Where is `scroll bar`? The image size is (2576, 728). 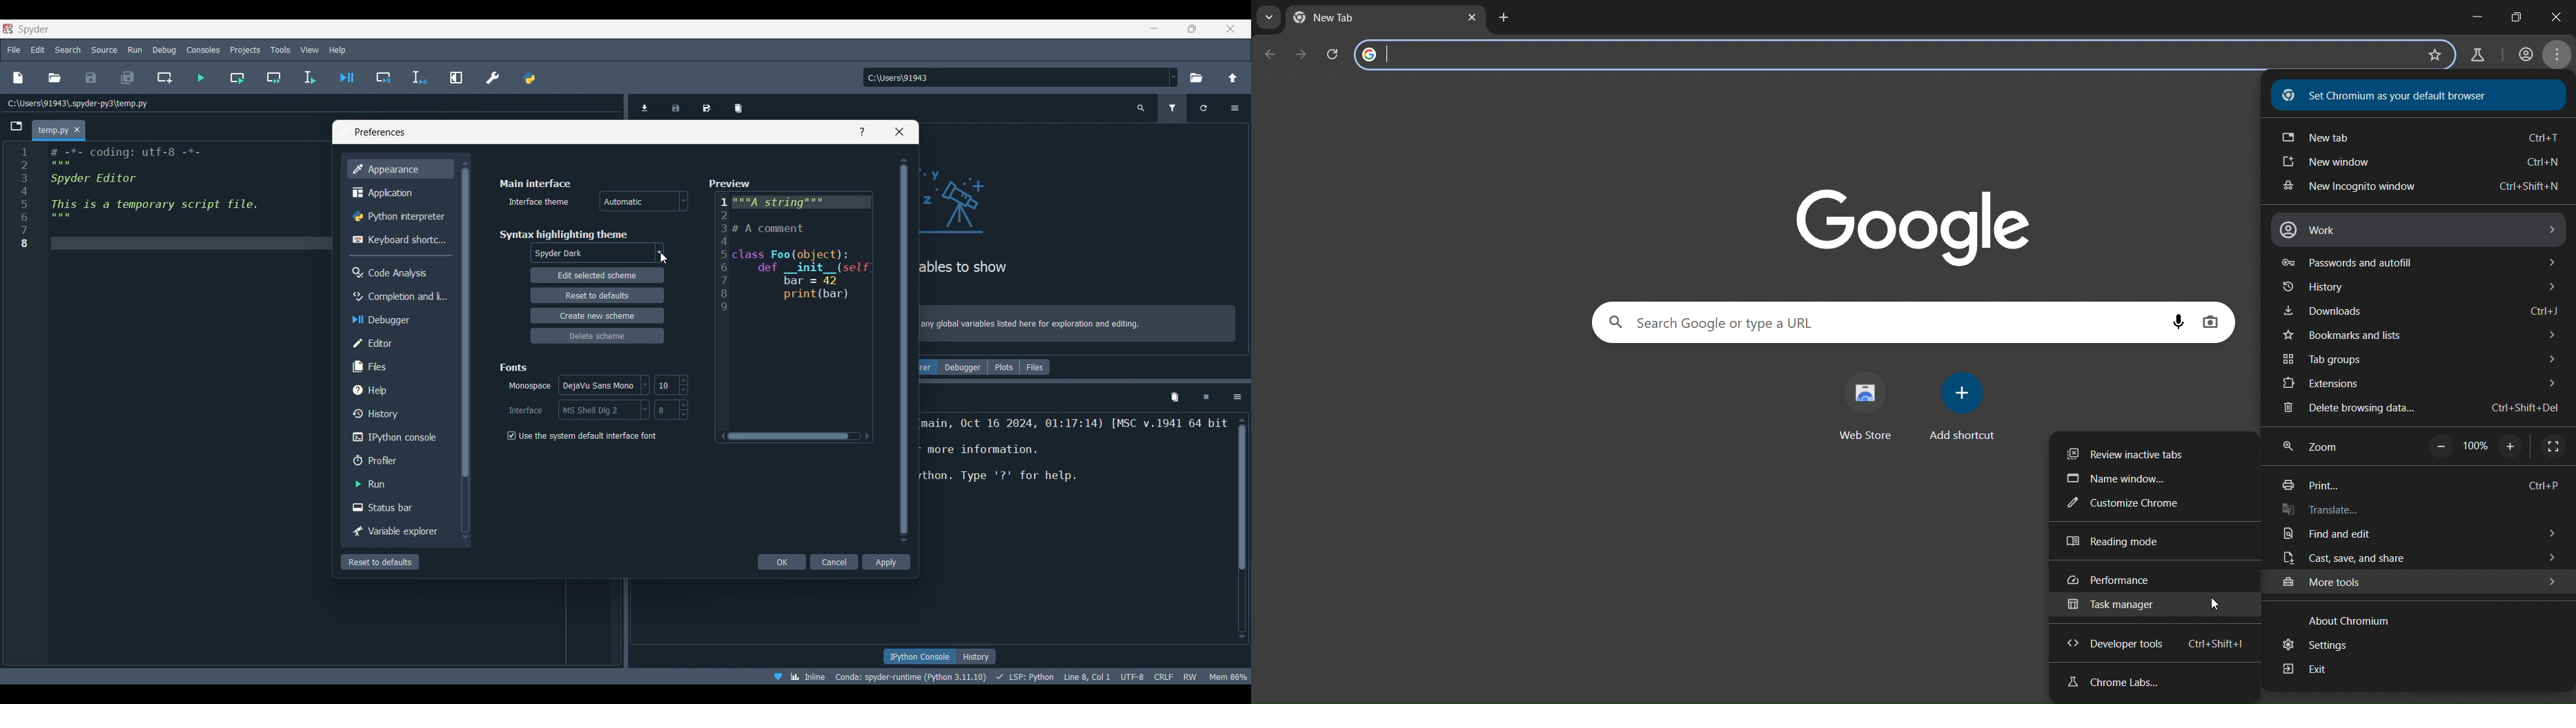
scroll bar is located at coordinates (1240, 527).